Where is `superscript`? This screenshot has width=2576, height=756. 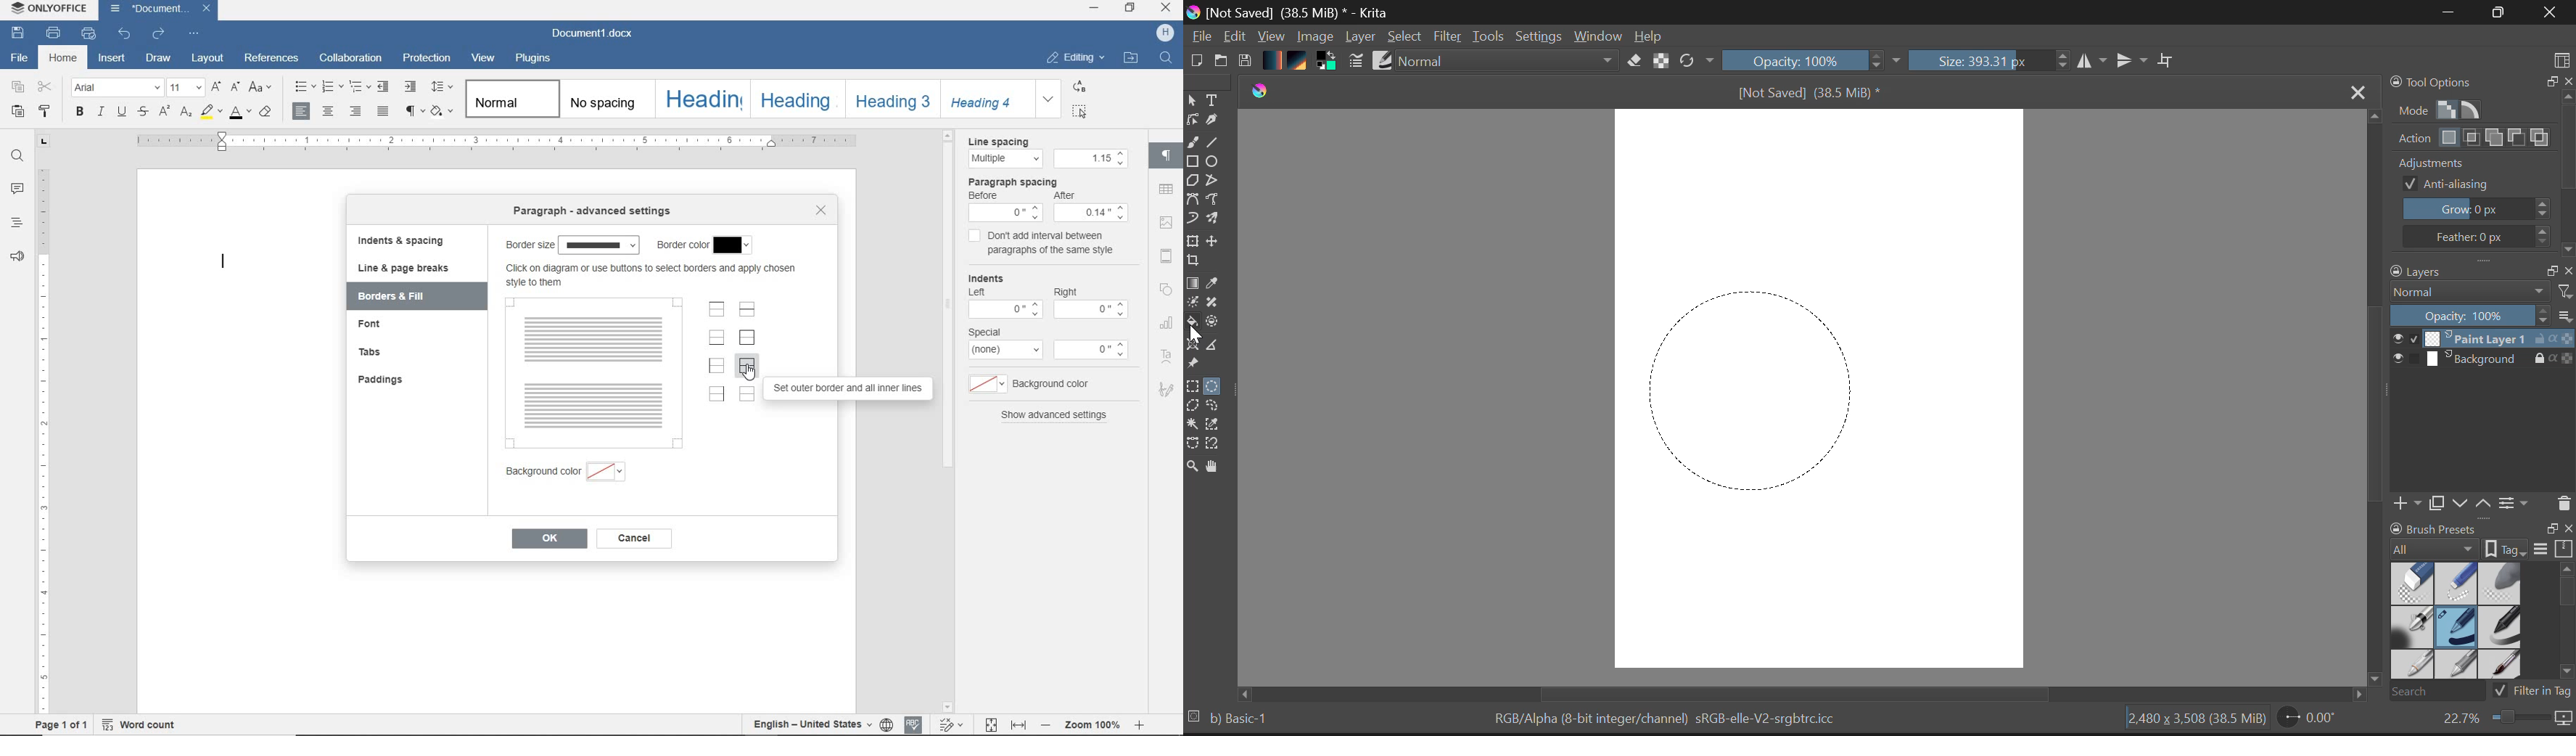 superscript is located at coordinates (163, 113).